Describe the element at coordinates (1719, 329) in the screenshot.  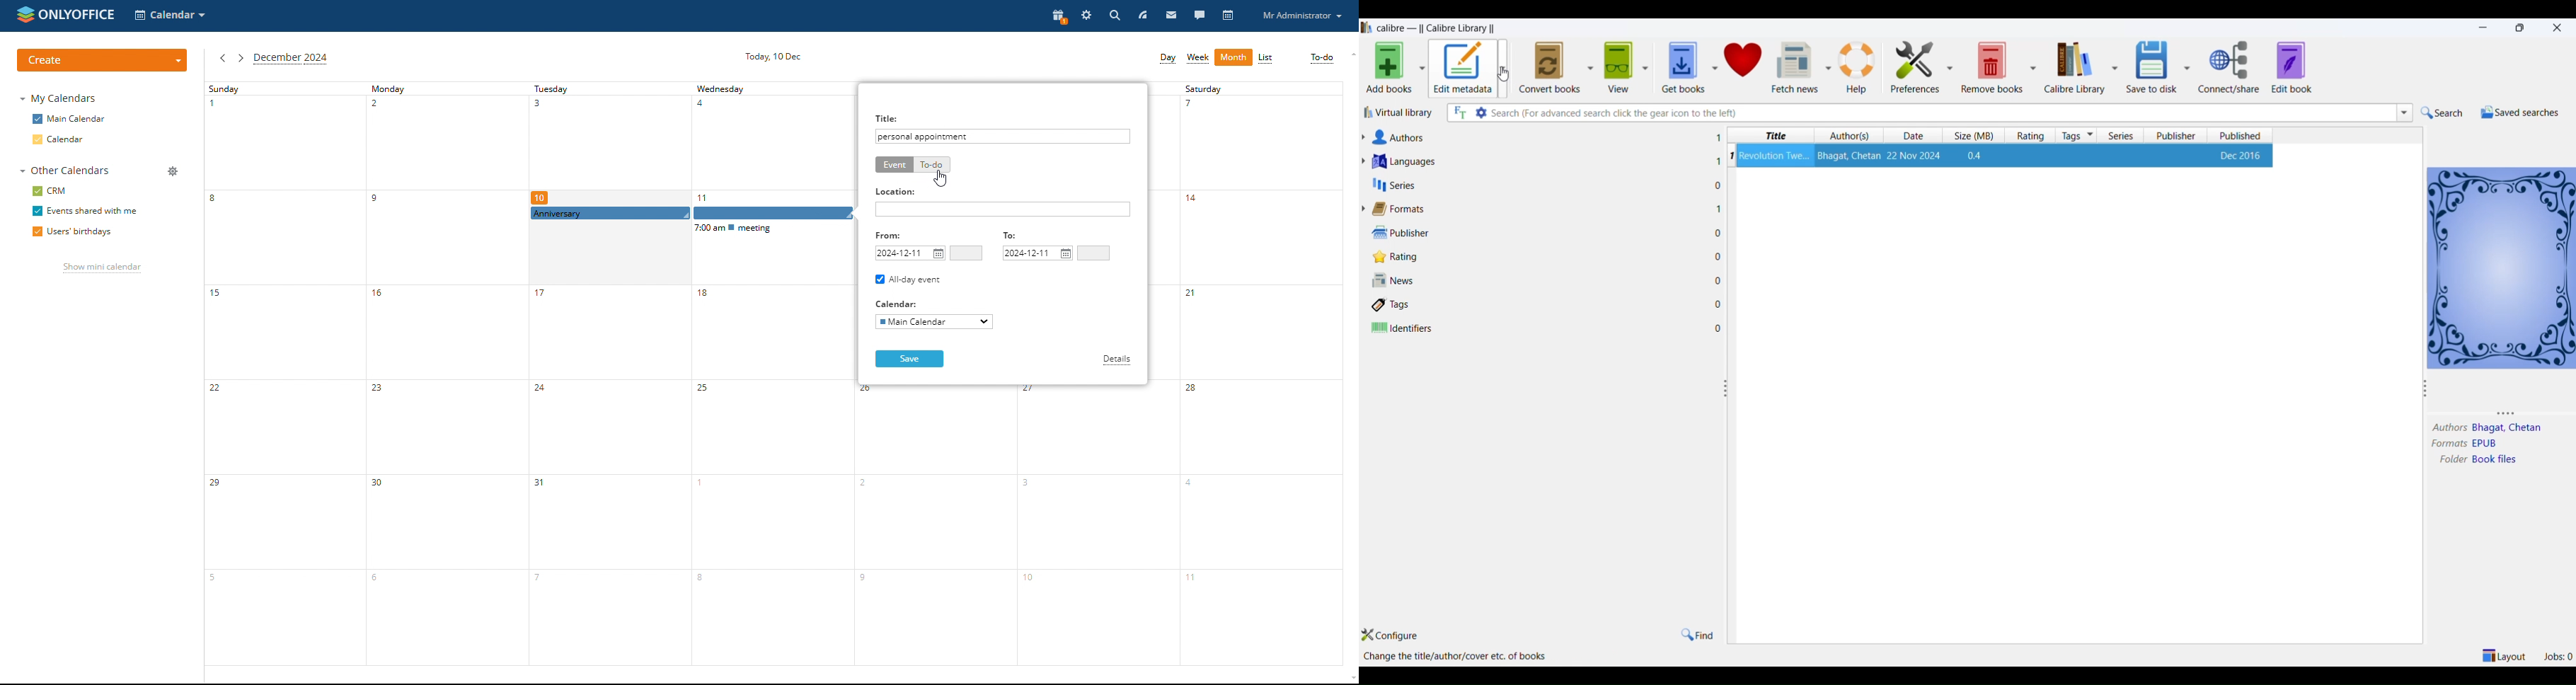
I see `0` at that location.